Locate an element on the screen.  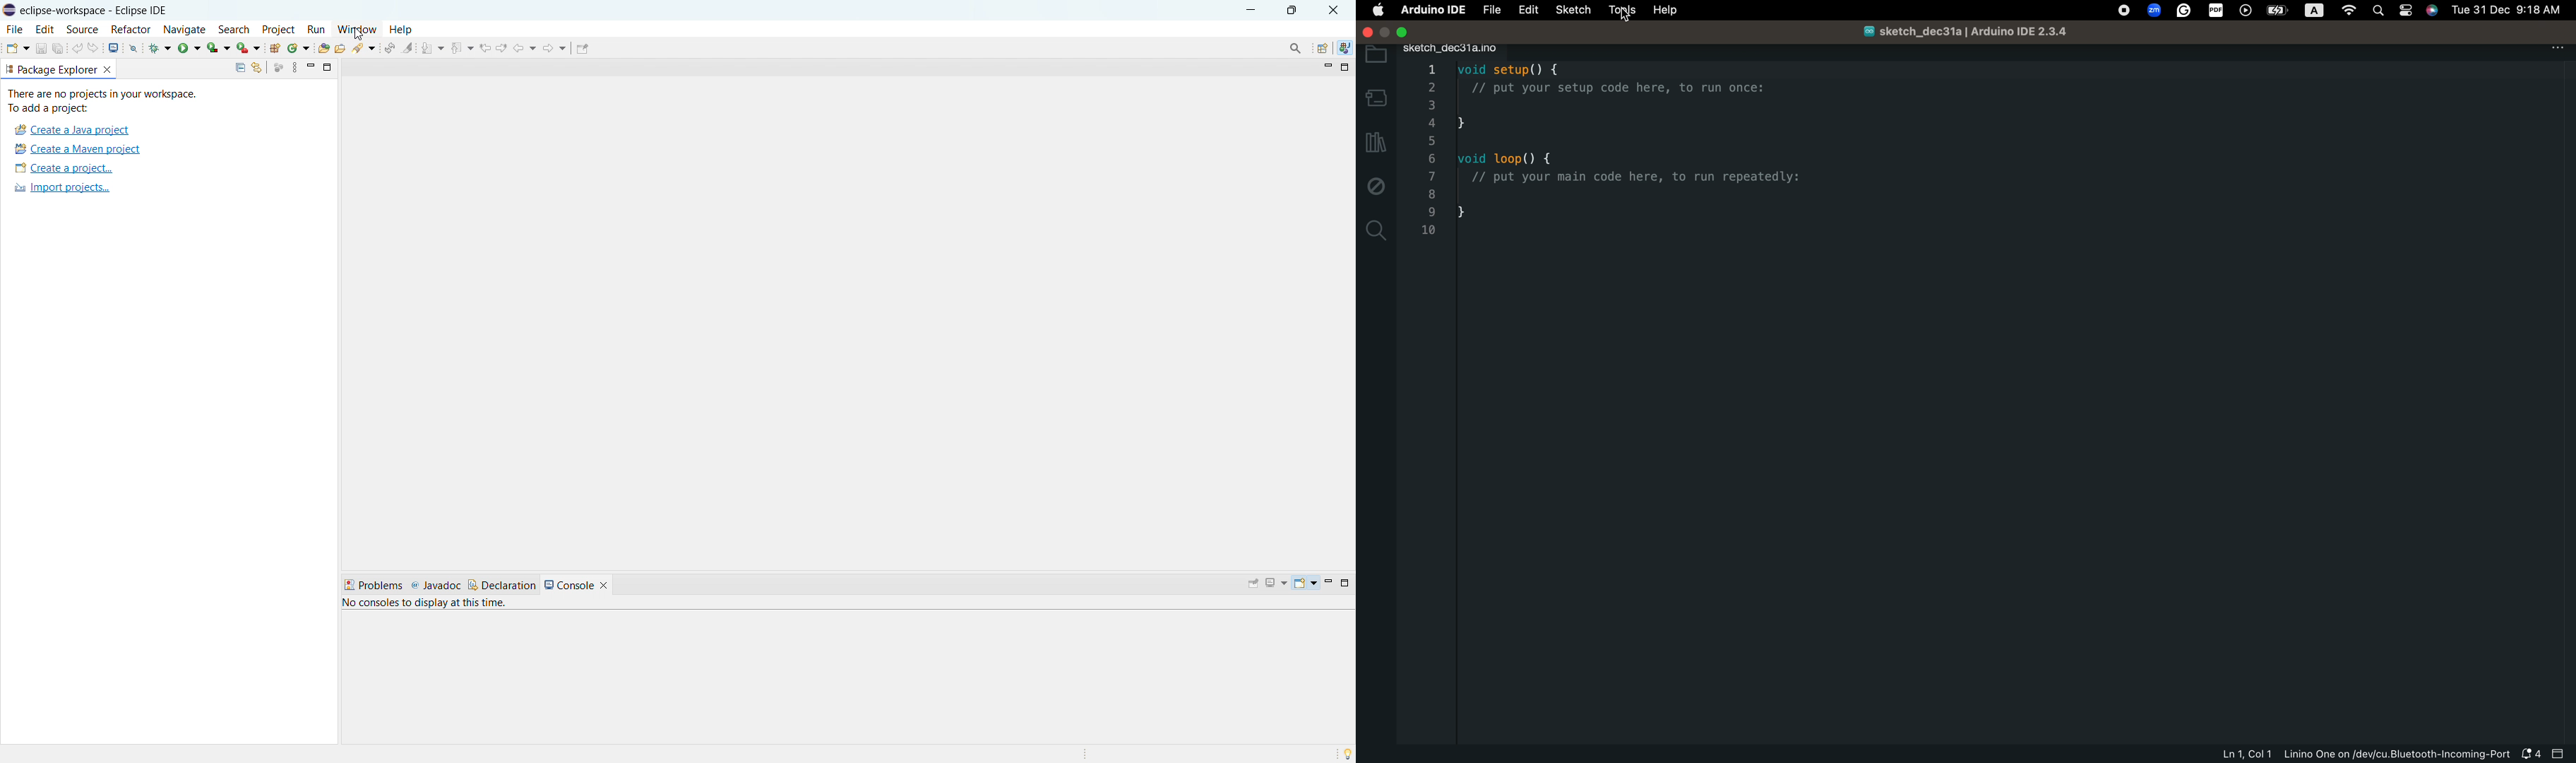
maximize is located at coordinates (1292, 10).